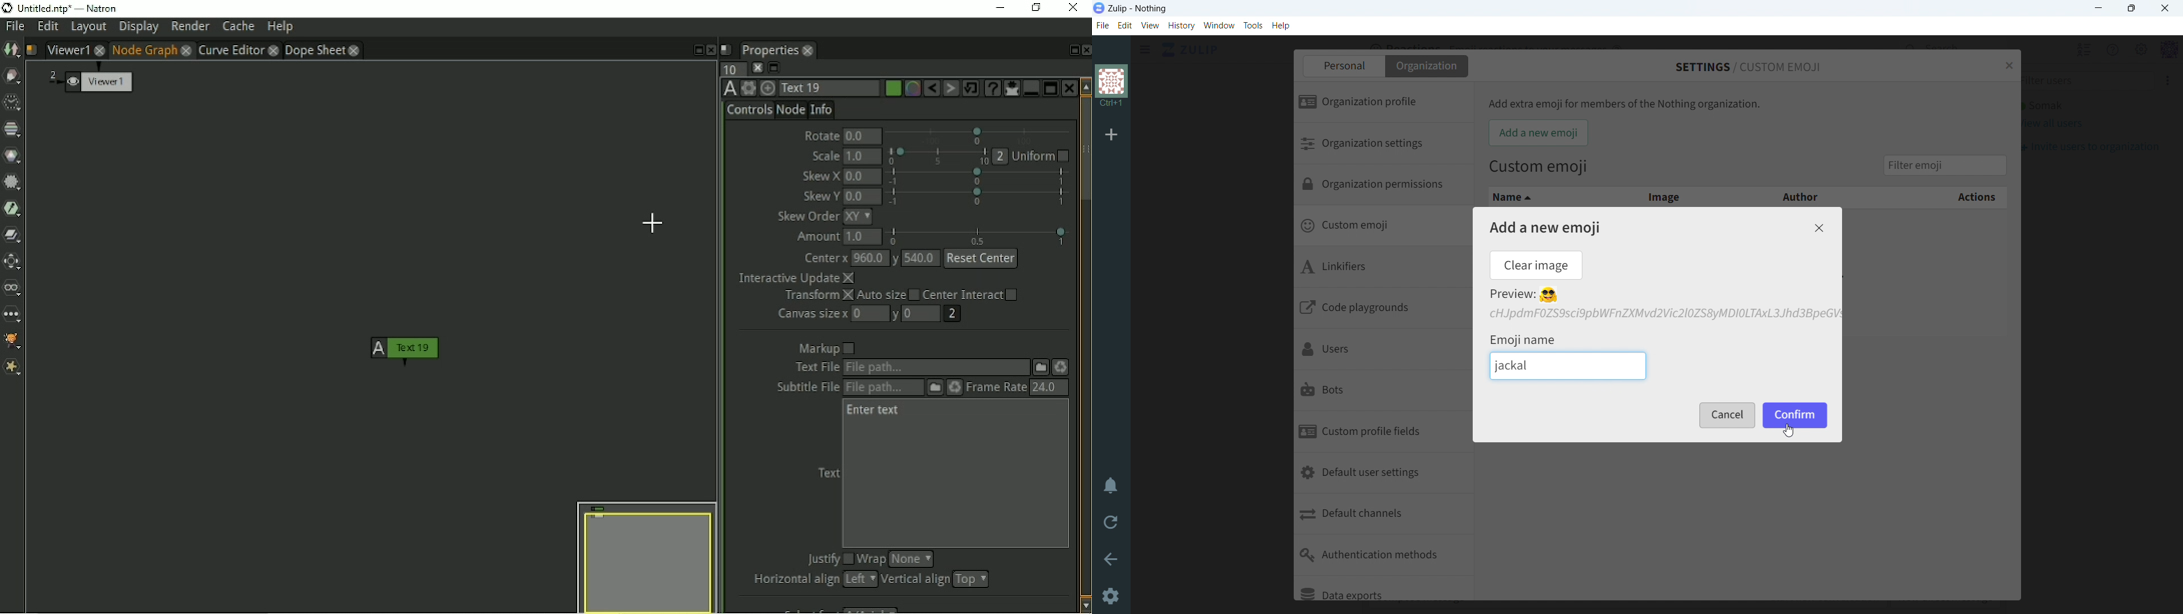  What do you see at coordinates (2156, 81) in the screenshot?
I see `invite users` at bounding box center [2156, 81].